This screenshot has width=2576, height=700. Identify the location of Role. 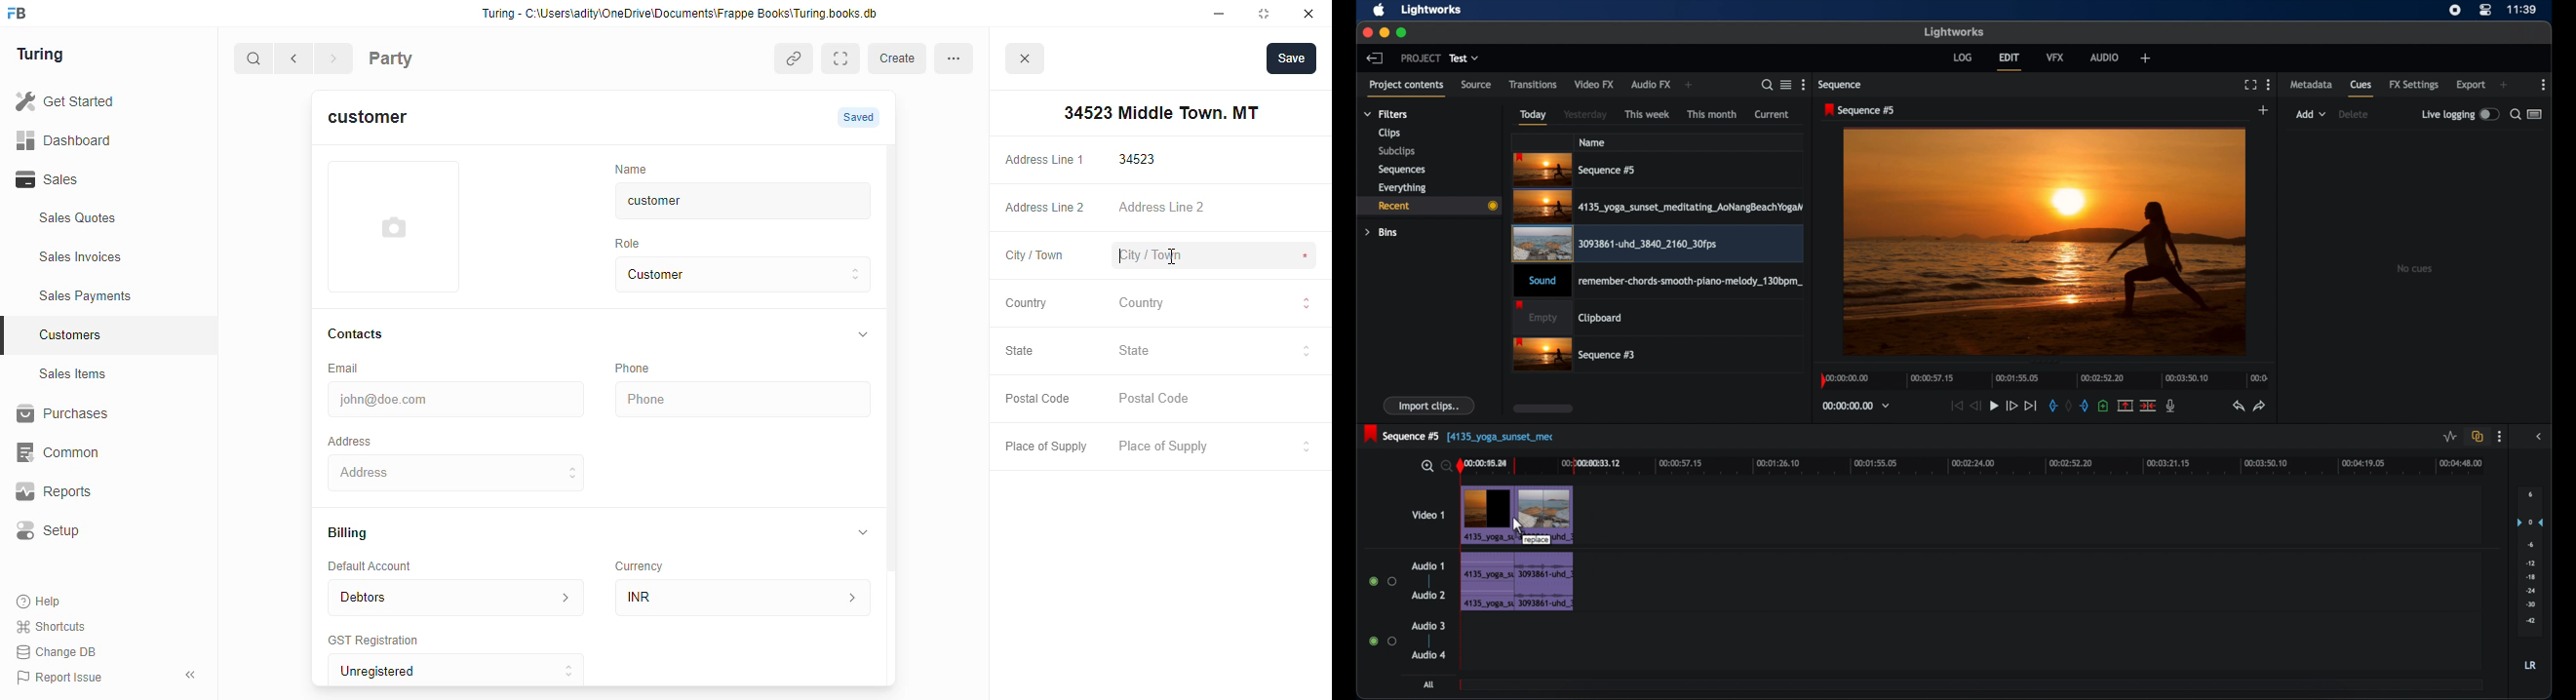
(634, 243).